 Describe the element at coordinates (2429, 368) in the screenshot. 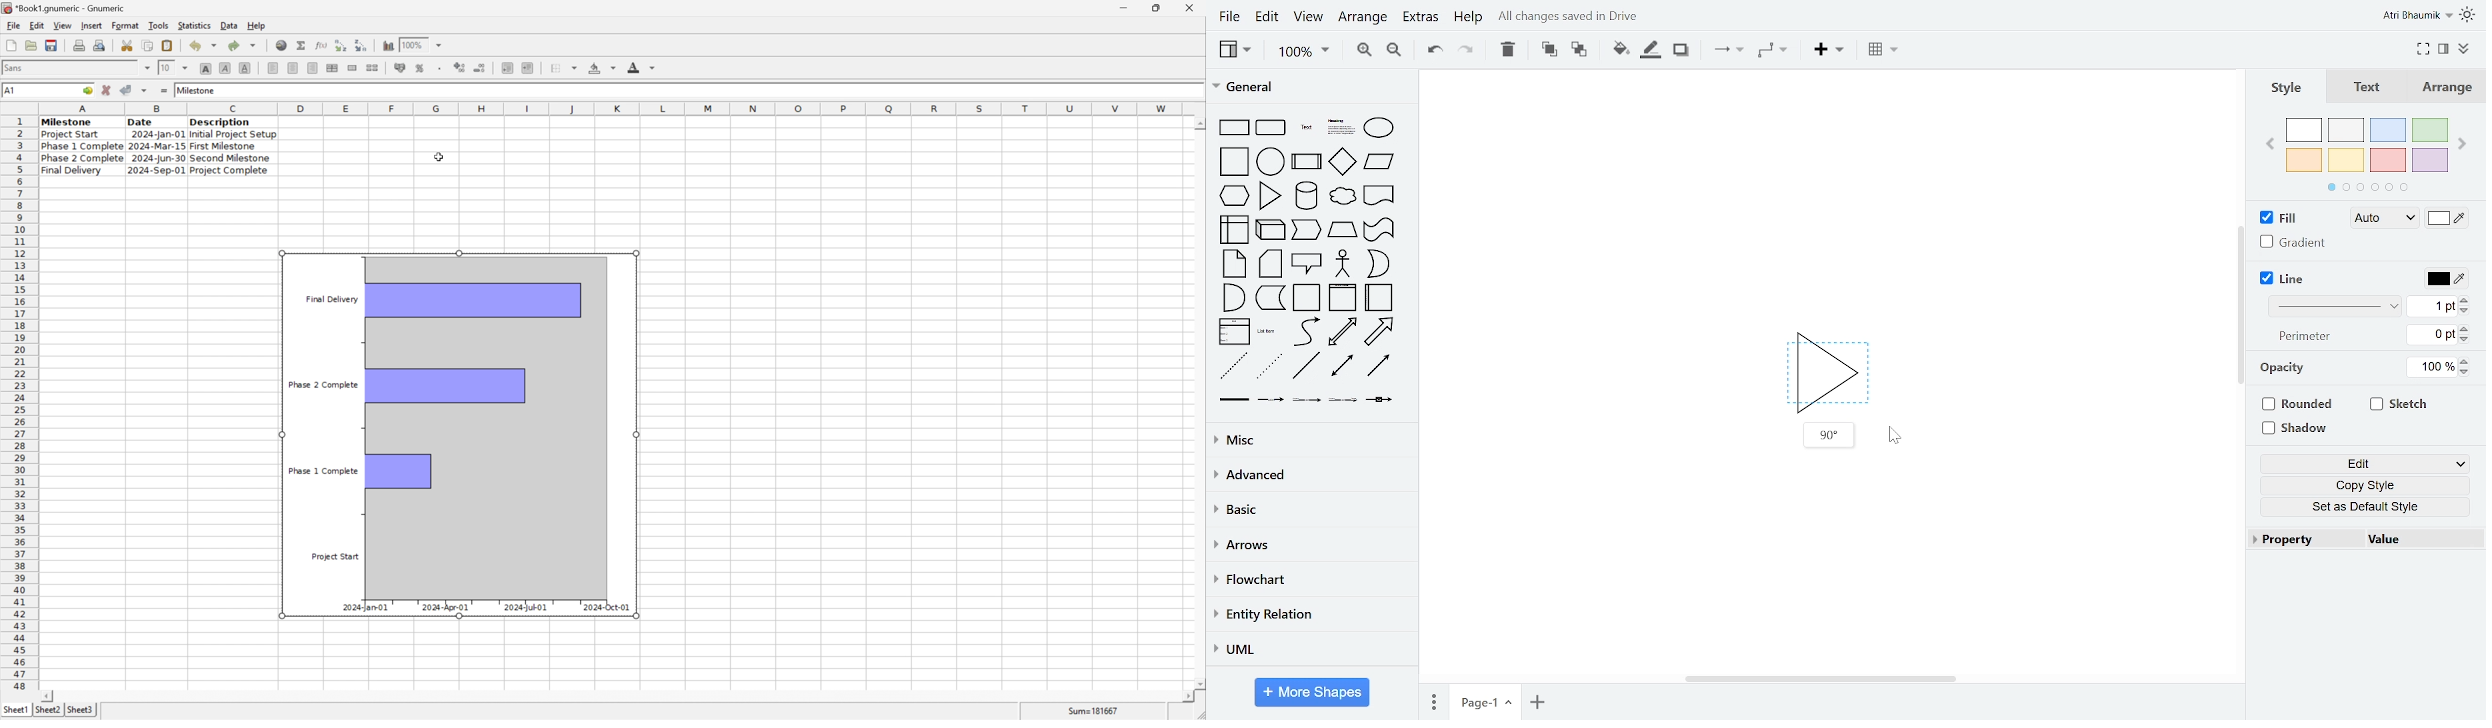

I see `current opacity` at that location.